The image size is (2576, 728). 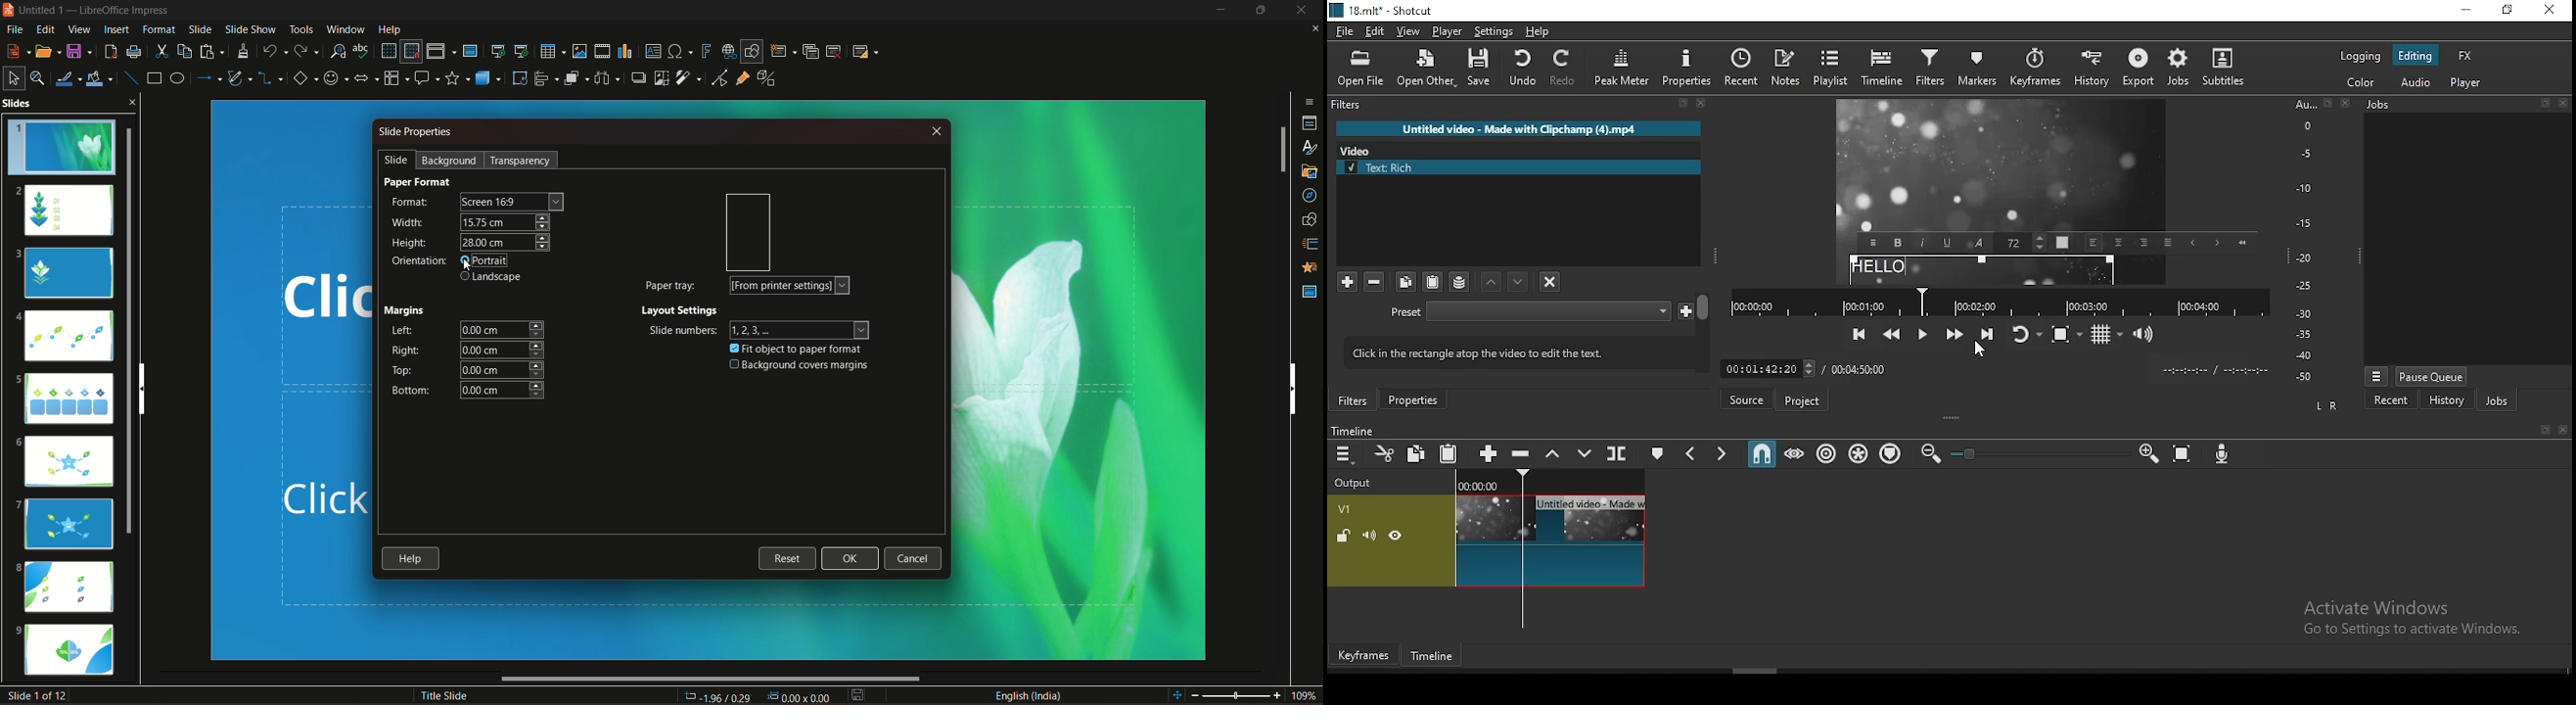 What do you see at coordinates (403, 350) in the screenshot?
I see `right` at bounding box center [403, 350].